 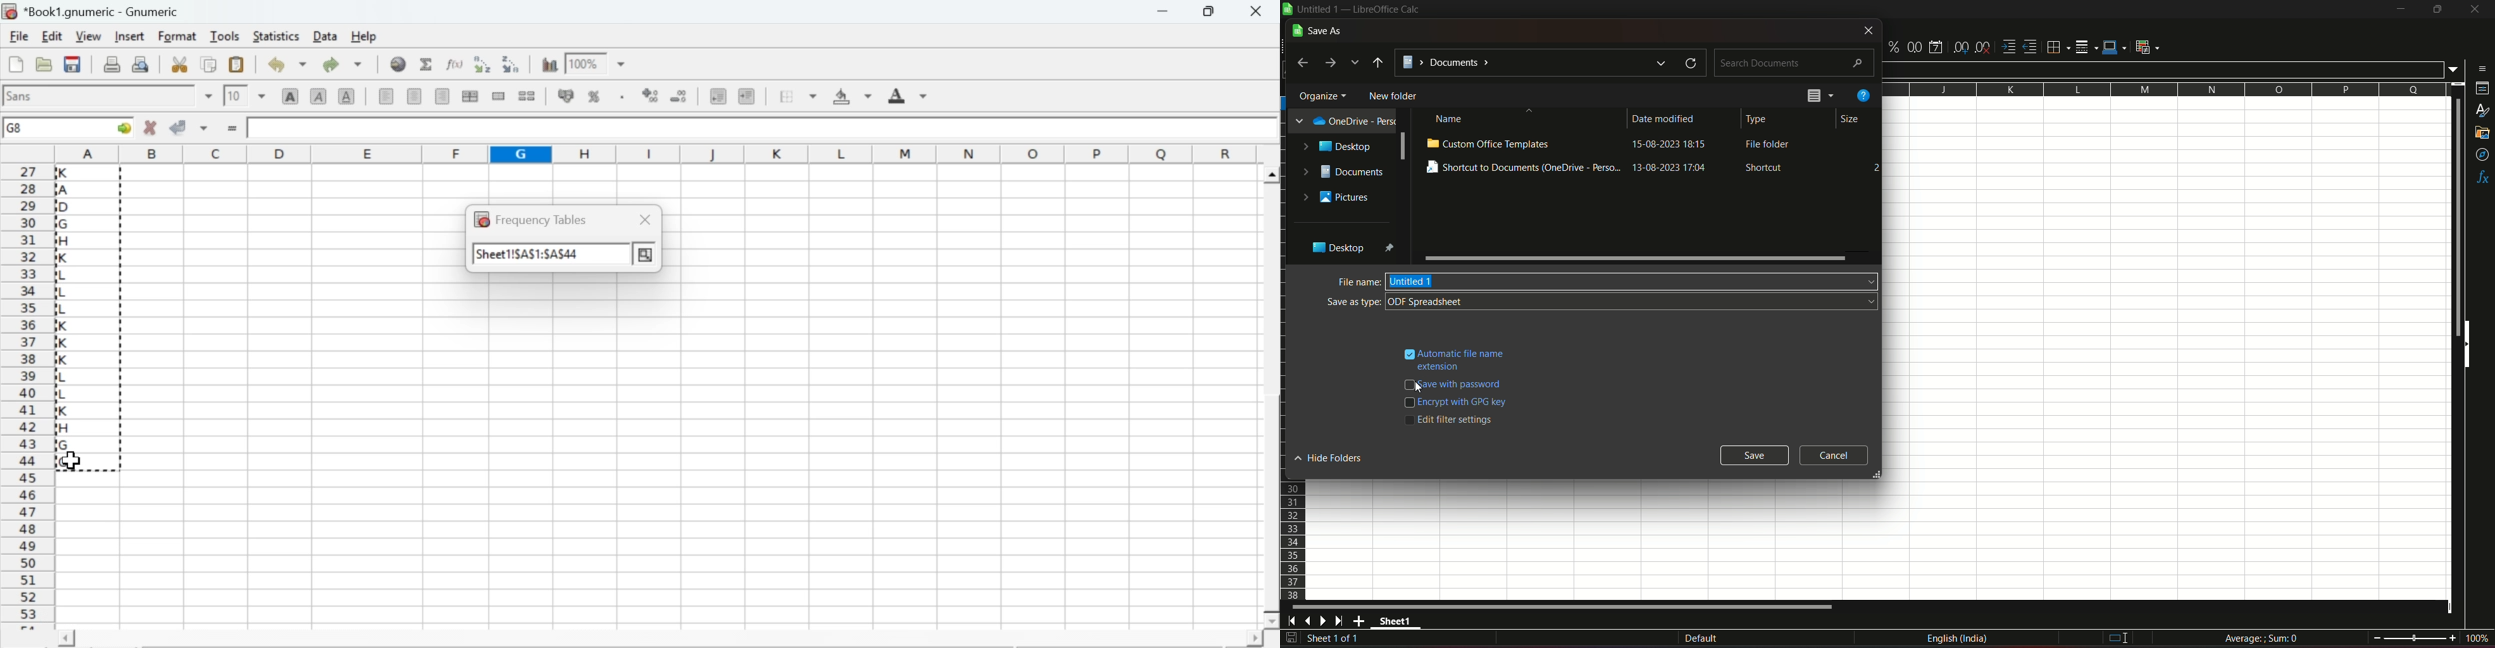 I want to click on drop down, so click(x=622, y=65).